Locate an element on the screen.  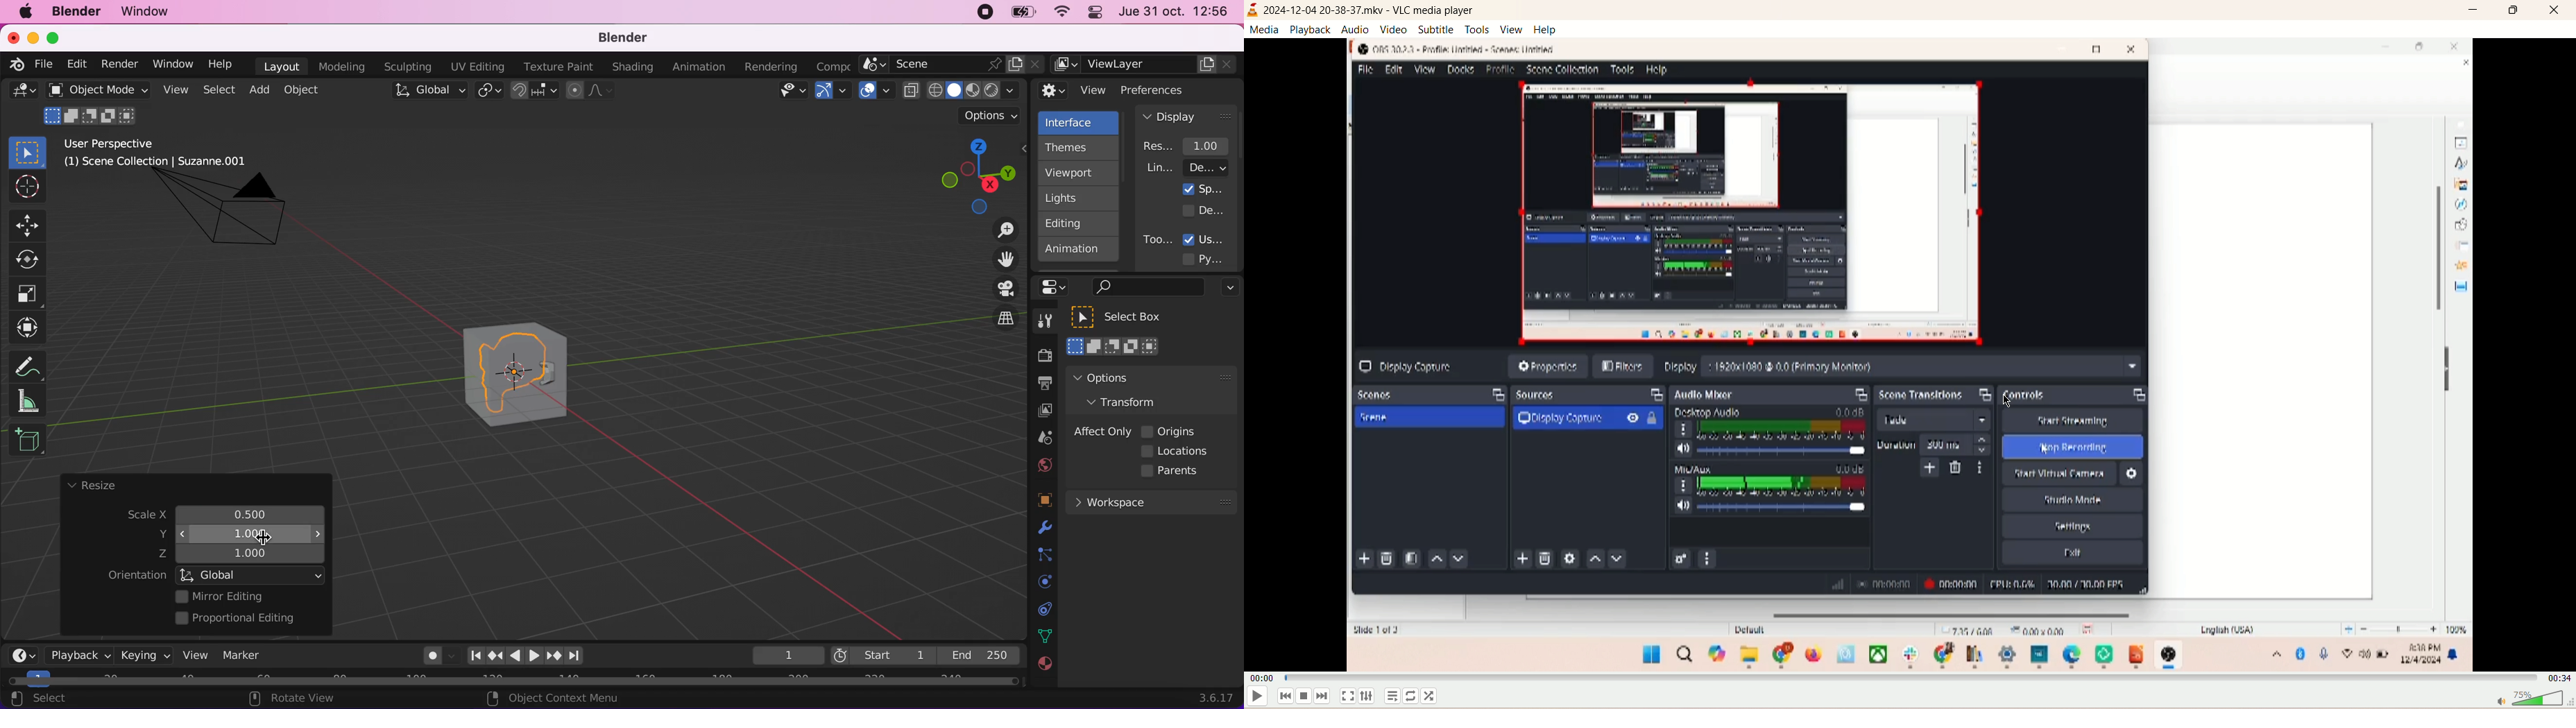
3.6.17 is located at coordinates (1219, 698).